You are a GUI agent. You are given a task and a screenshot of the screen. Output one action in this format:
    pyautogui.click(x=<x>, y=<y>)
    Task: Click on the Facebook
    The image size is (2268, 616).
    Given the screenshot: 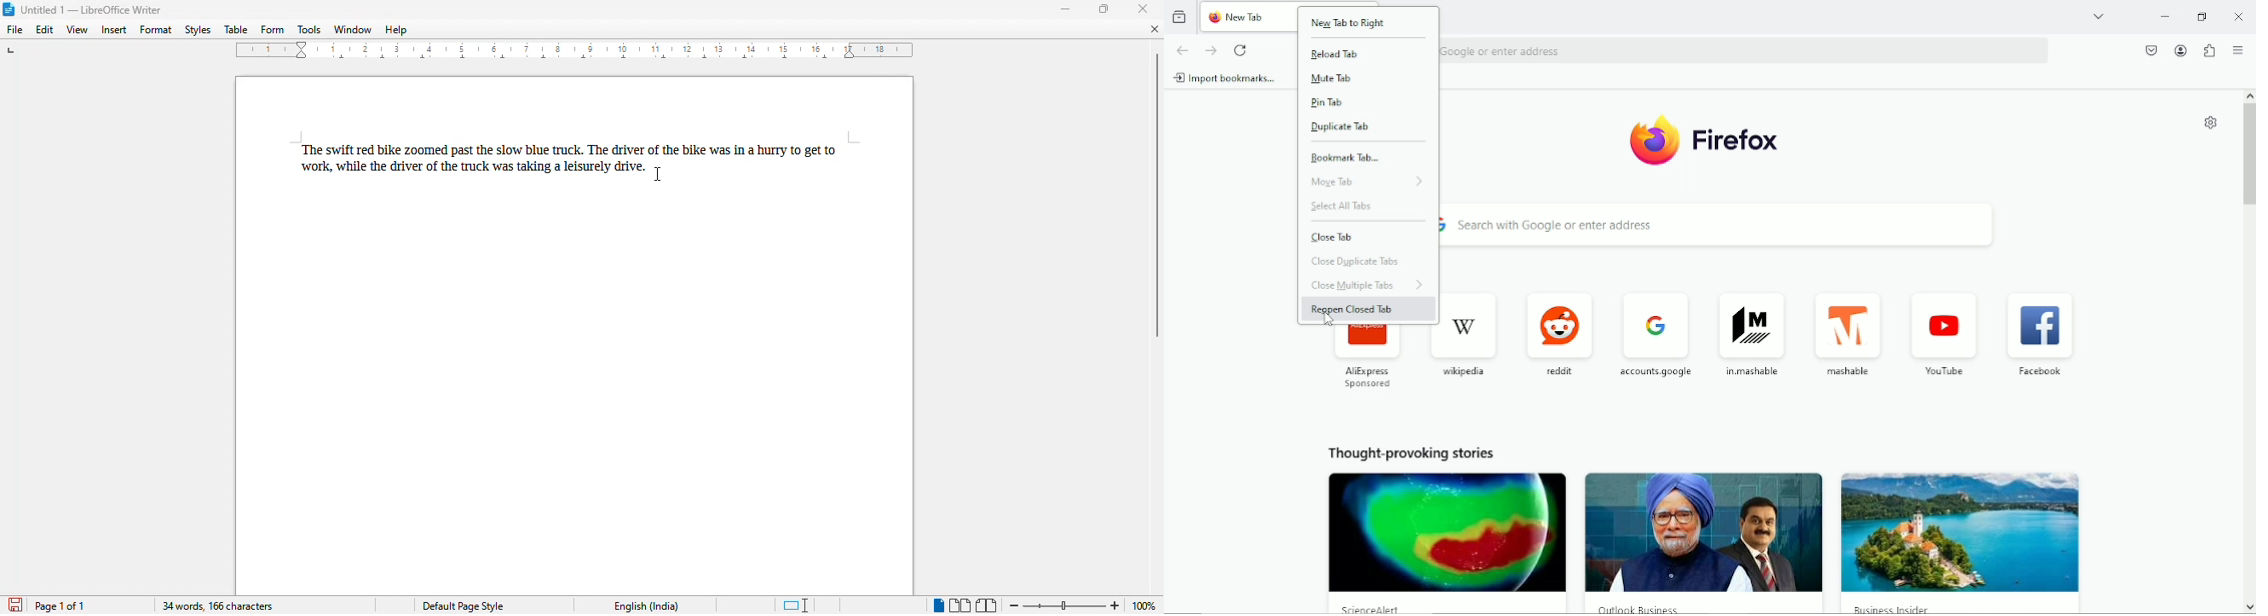 What is the action you would take?
    pyautogui.click(x=2040, y=337)
    